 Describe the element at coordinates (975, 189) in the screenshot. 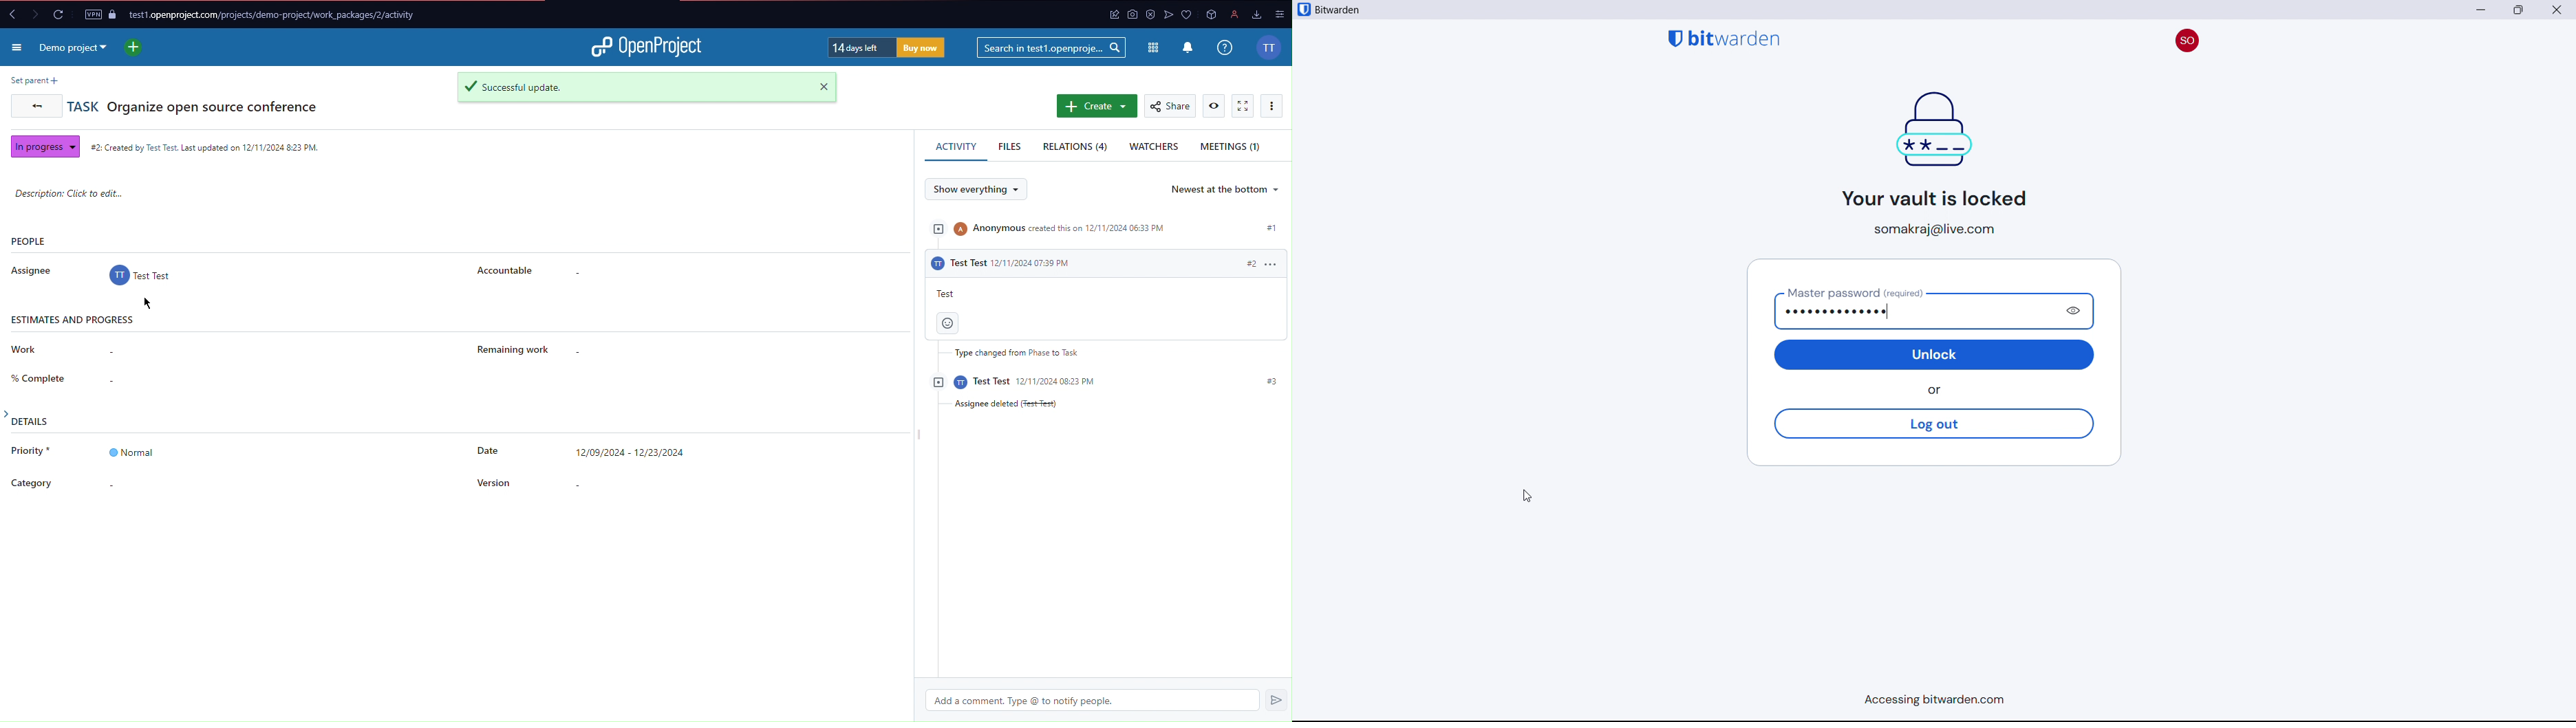

I see `Show everything` at that location.